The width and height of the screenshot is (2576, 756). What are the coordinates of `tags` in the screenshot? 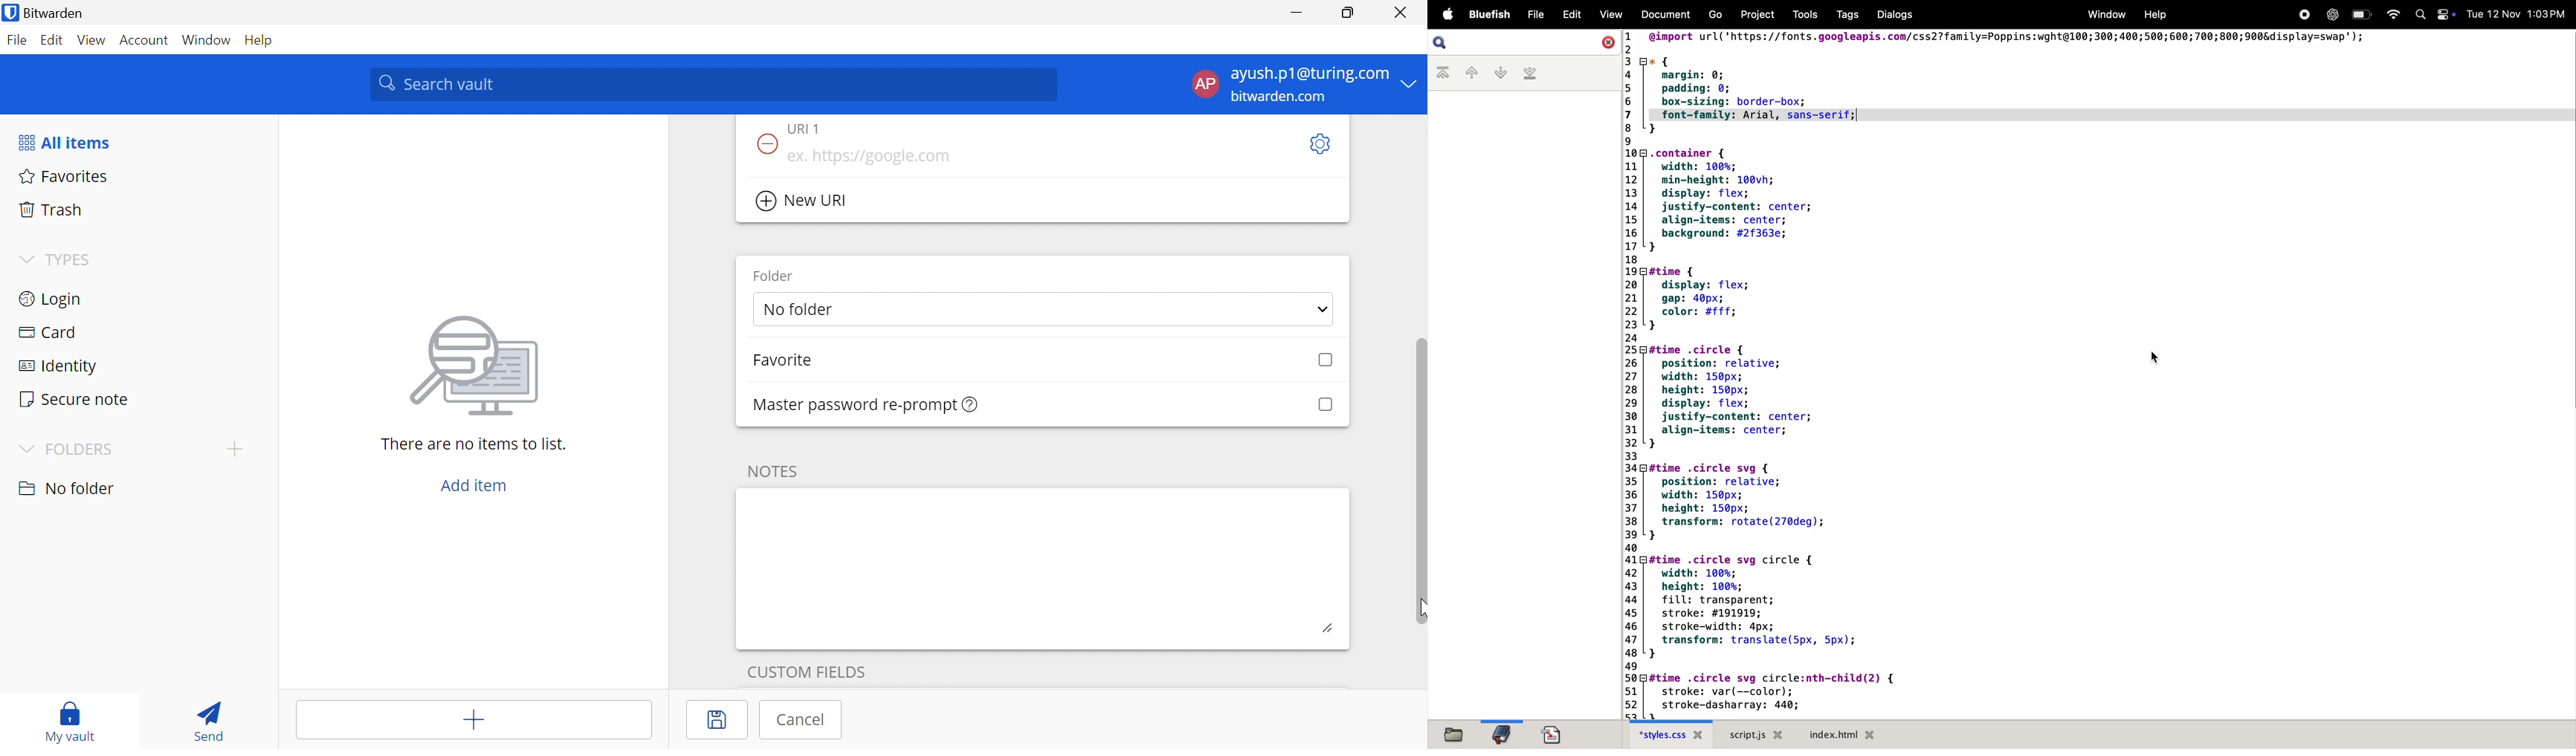 It's located at (1844, 16).